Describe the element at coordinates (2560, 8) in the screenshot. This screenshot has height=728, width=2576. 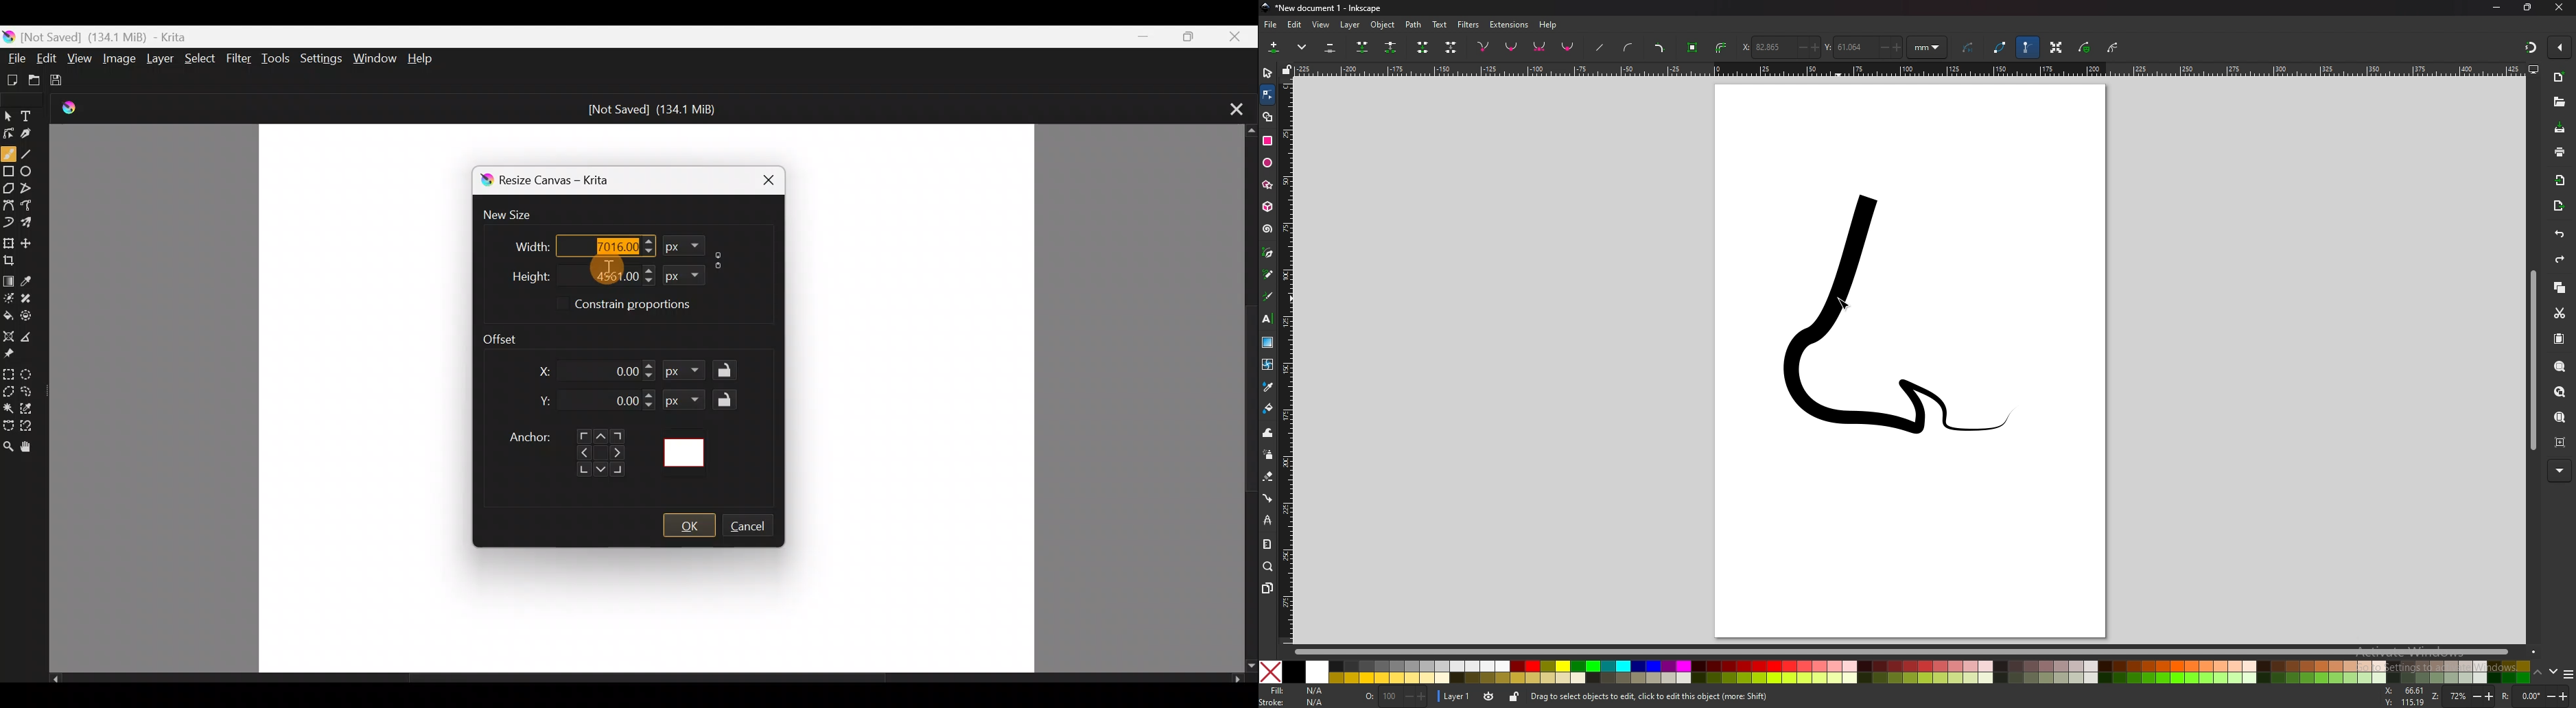
I see `close` at that location.